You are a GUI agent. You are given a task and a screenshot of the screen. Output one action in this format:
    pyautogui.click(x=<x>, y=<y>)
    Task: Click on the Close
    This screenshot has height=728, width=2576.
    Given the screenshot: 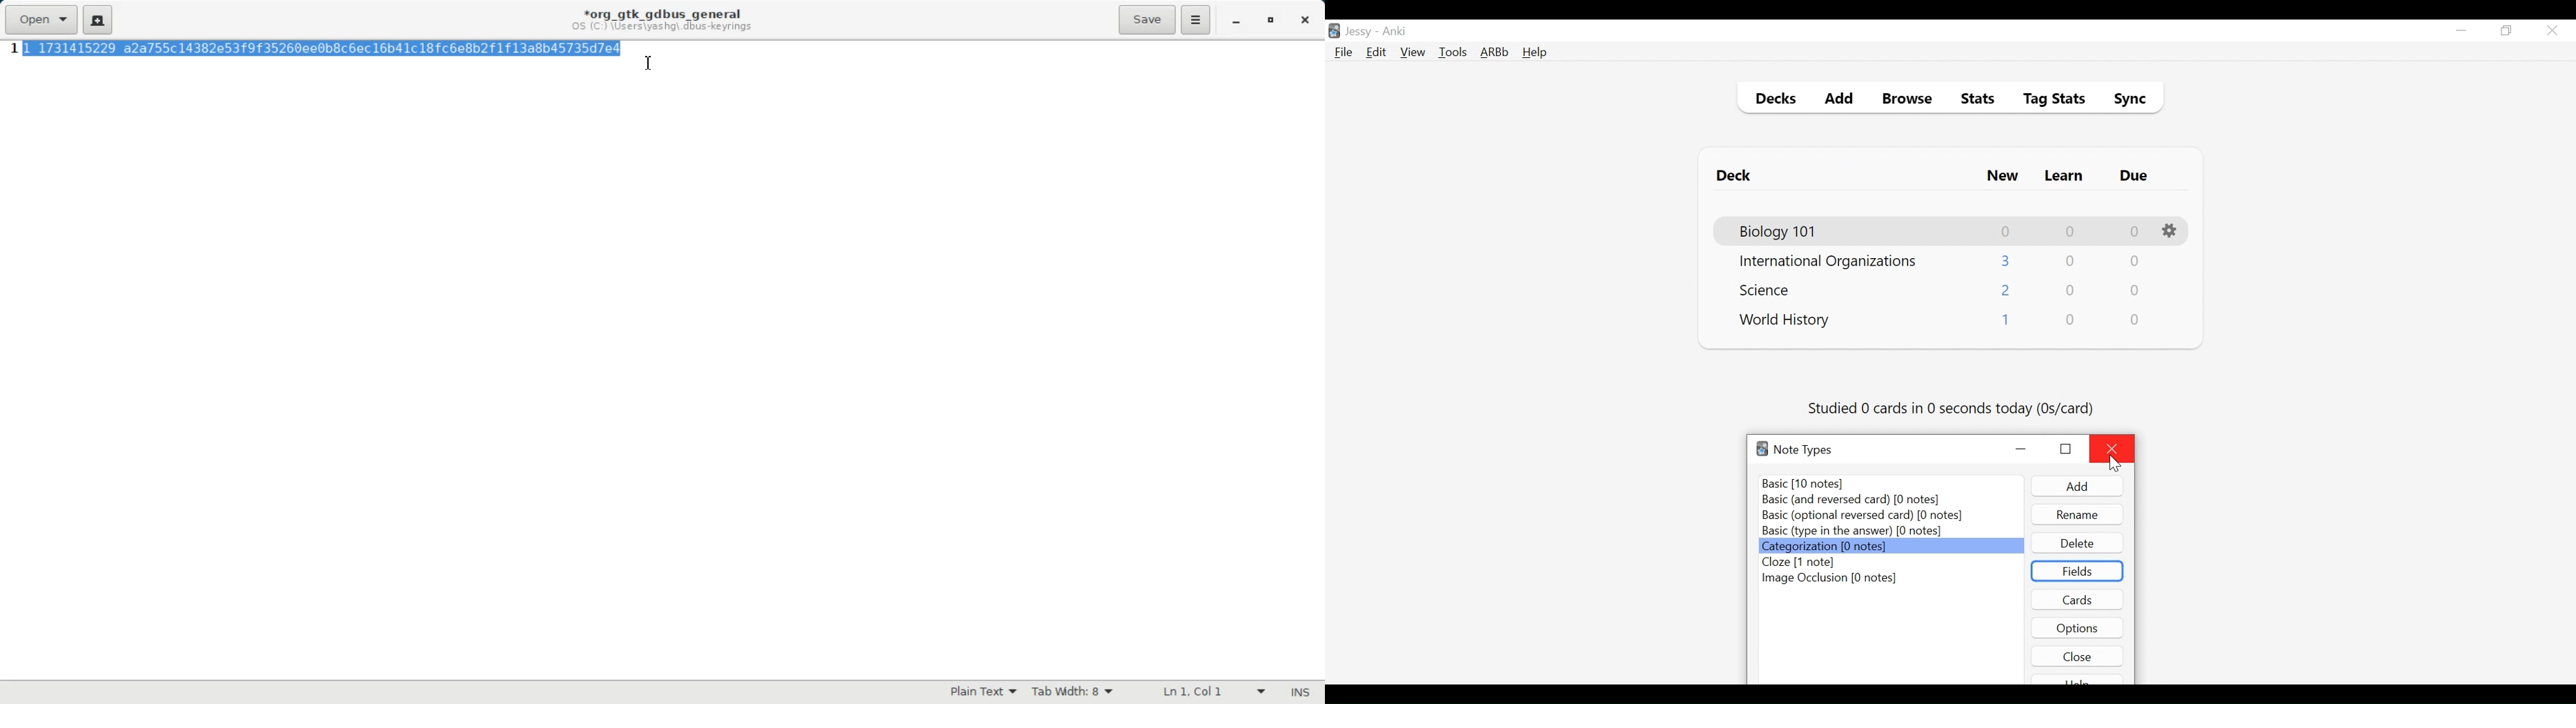 What is the action you would take?
    pyautogui.click(x=2112, y=448)
    